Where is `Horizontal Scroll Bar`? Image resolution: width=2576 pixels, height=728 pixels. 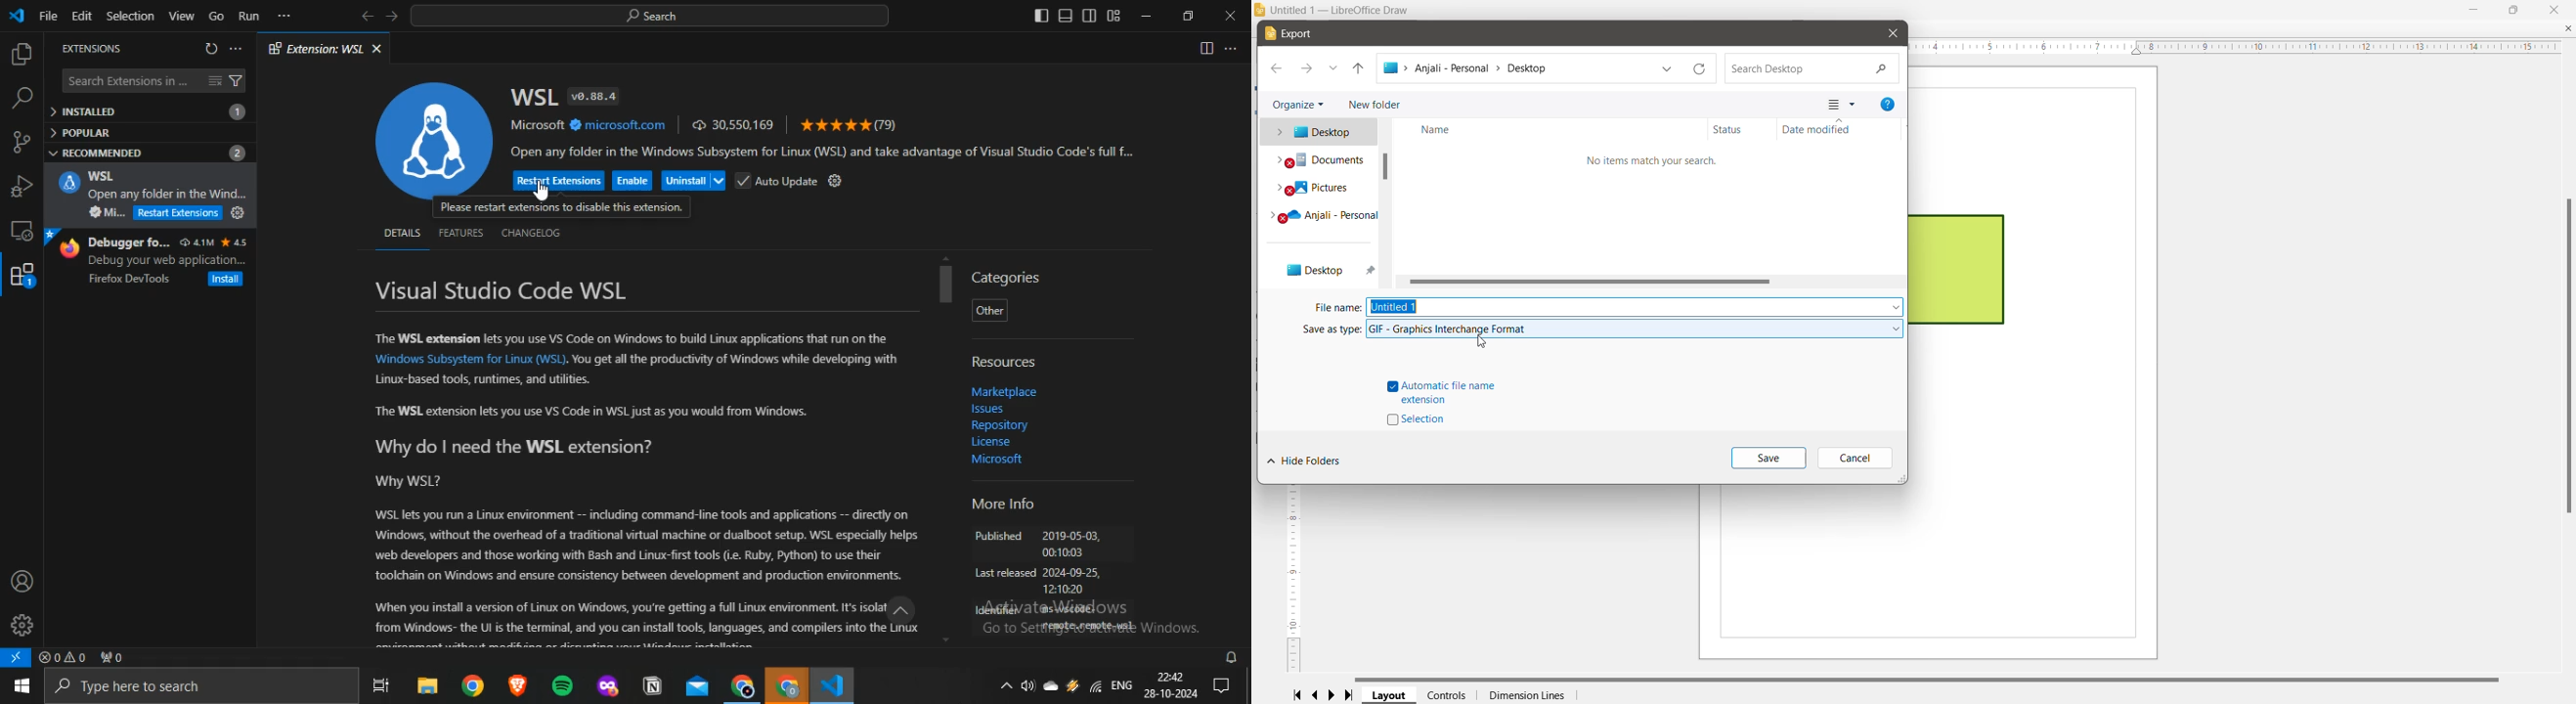 Horizontal Scroll Bar is located at coordinates (1654, 281).